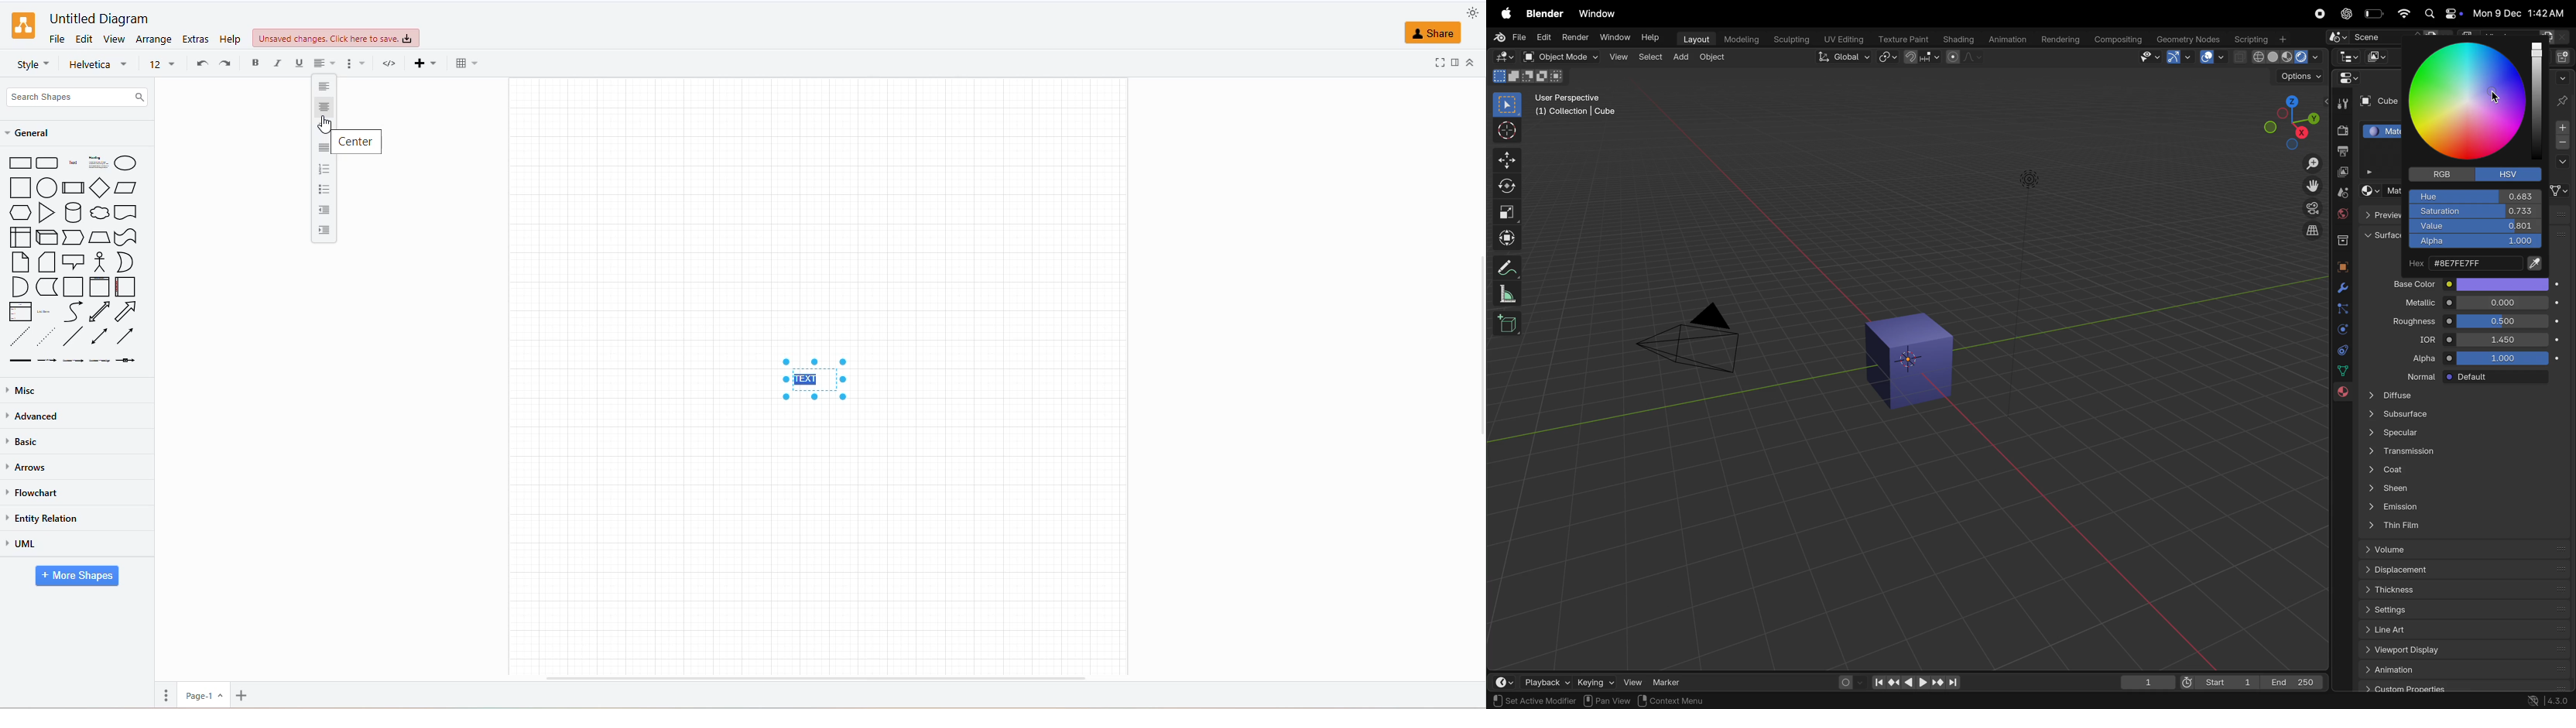 The height and width of the screenshot is (728, 2576). Describe the element at coordinates (2340, 265) in the screenshot. I see `objects` at that location.